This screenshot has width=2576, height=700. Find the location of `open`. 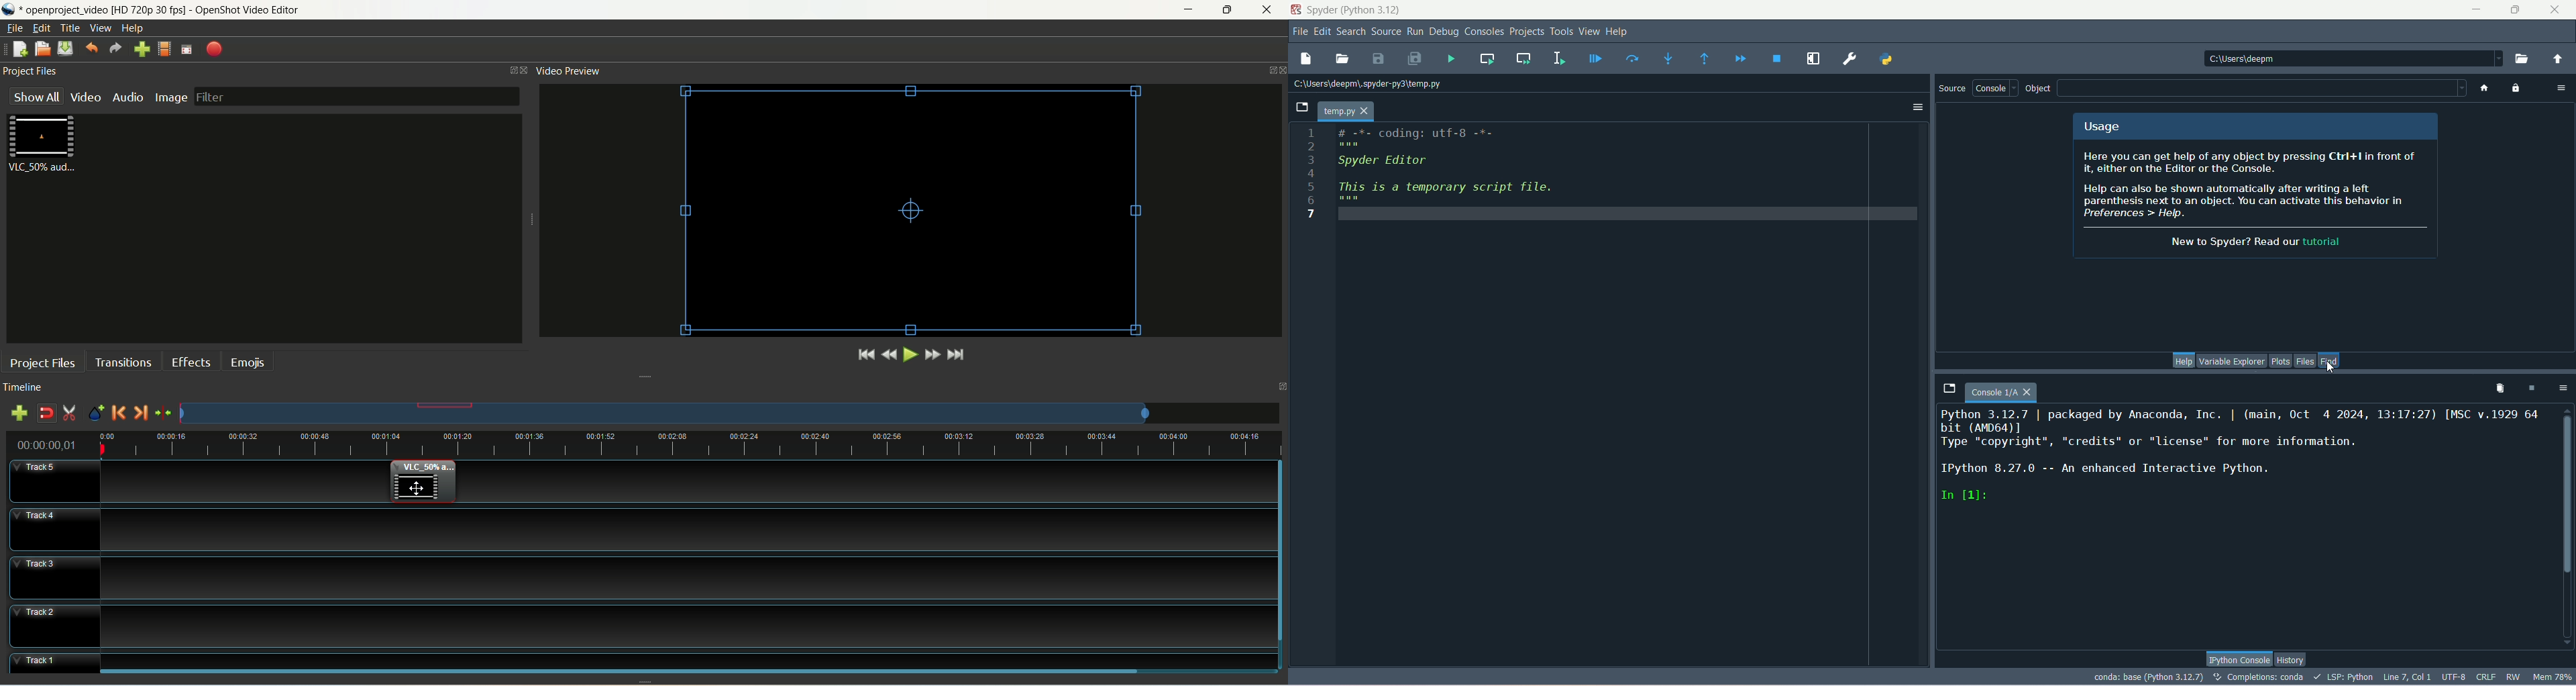

open is located at coordinates (1342, 60).